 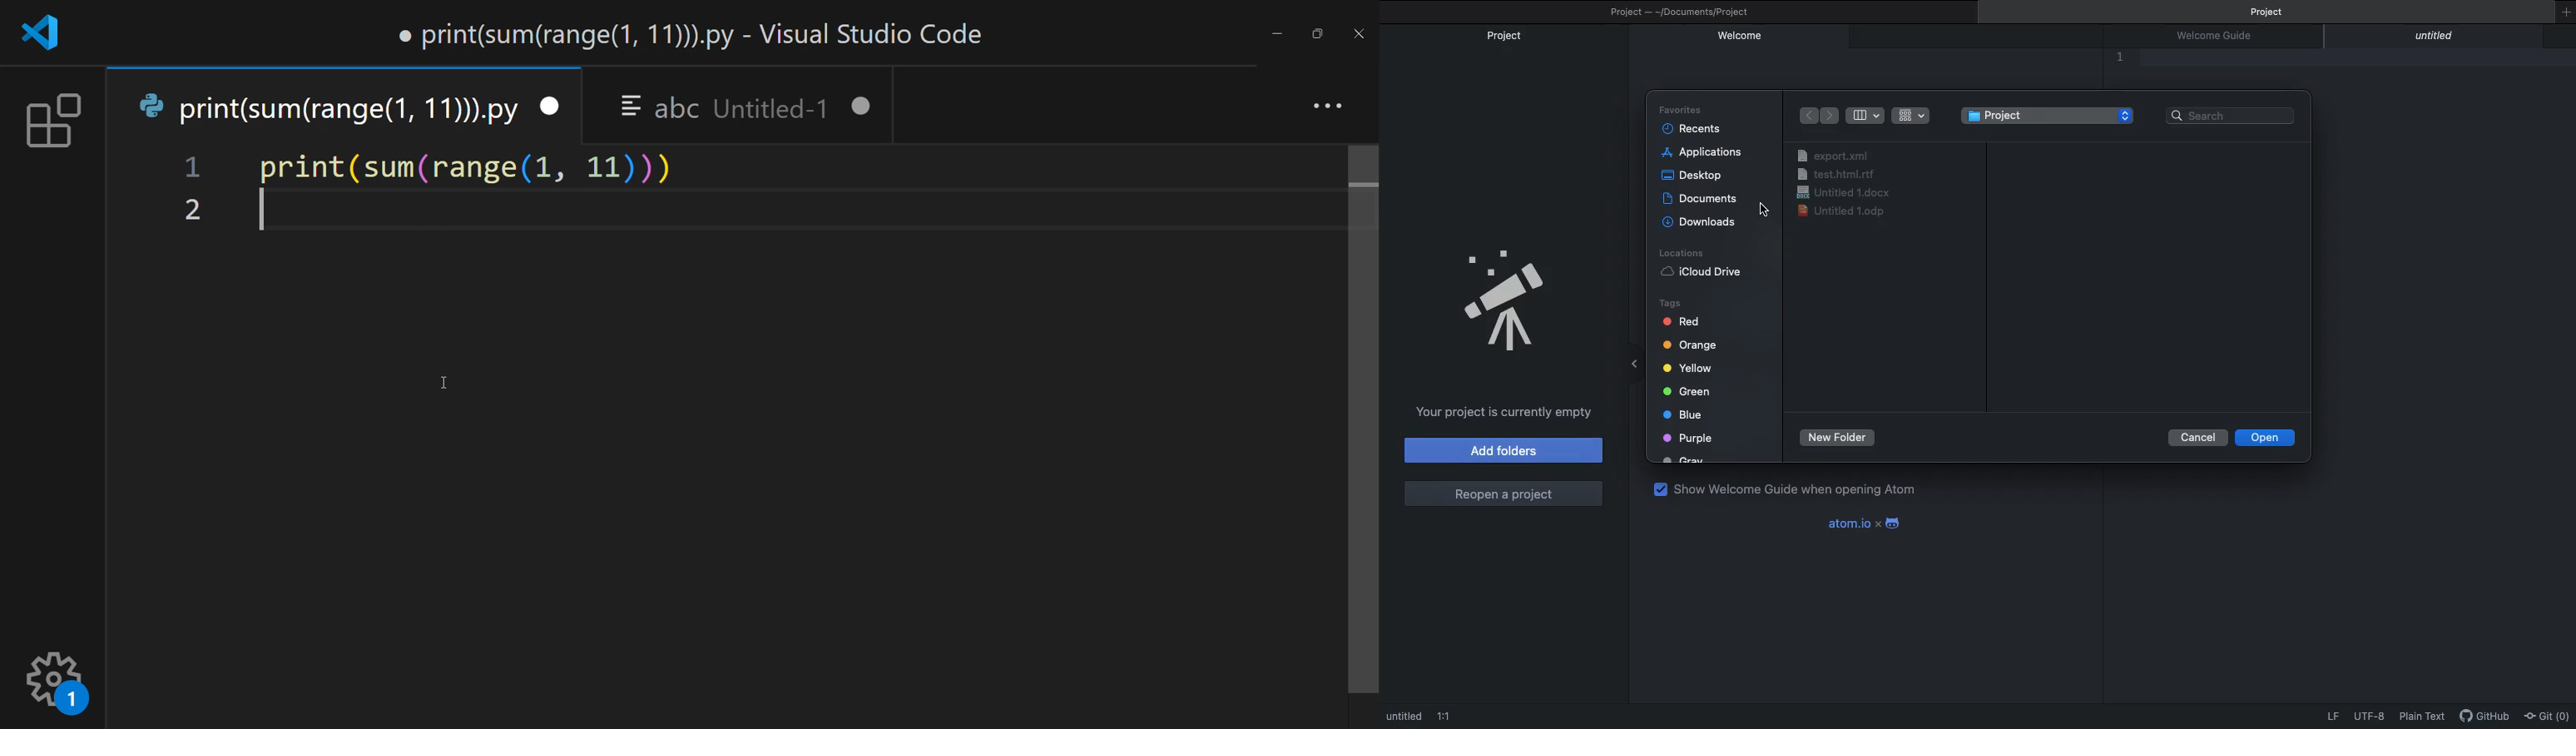 I want to click on 1:!, so click(x=1447, y=717).